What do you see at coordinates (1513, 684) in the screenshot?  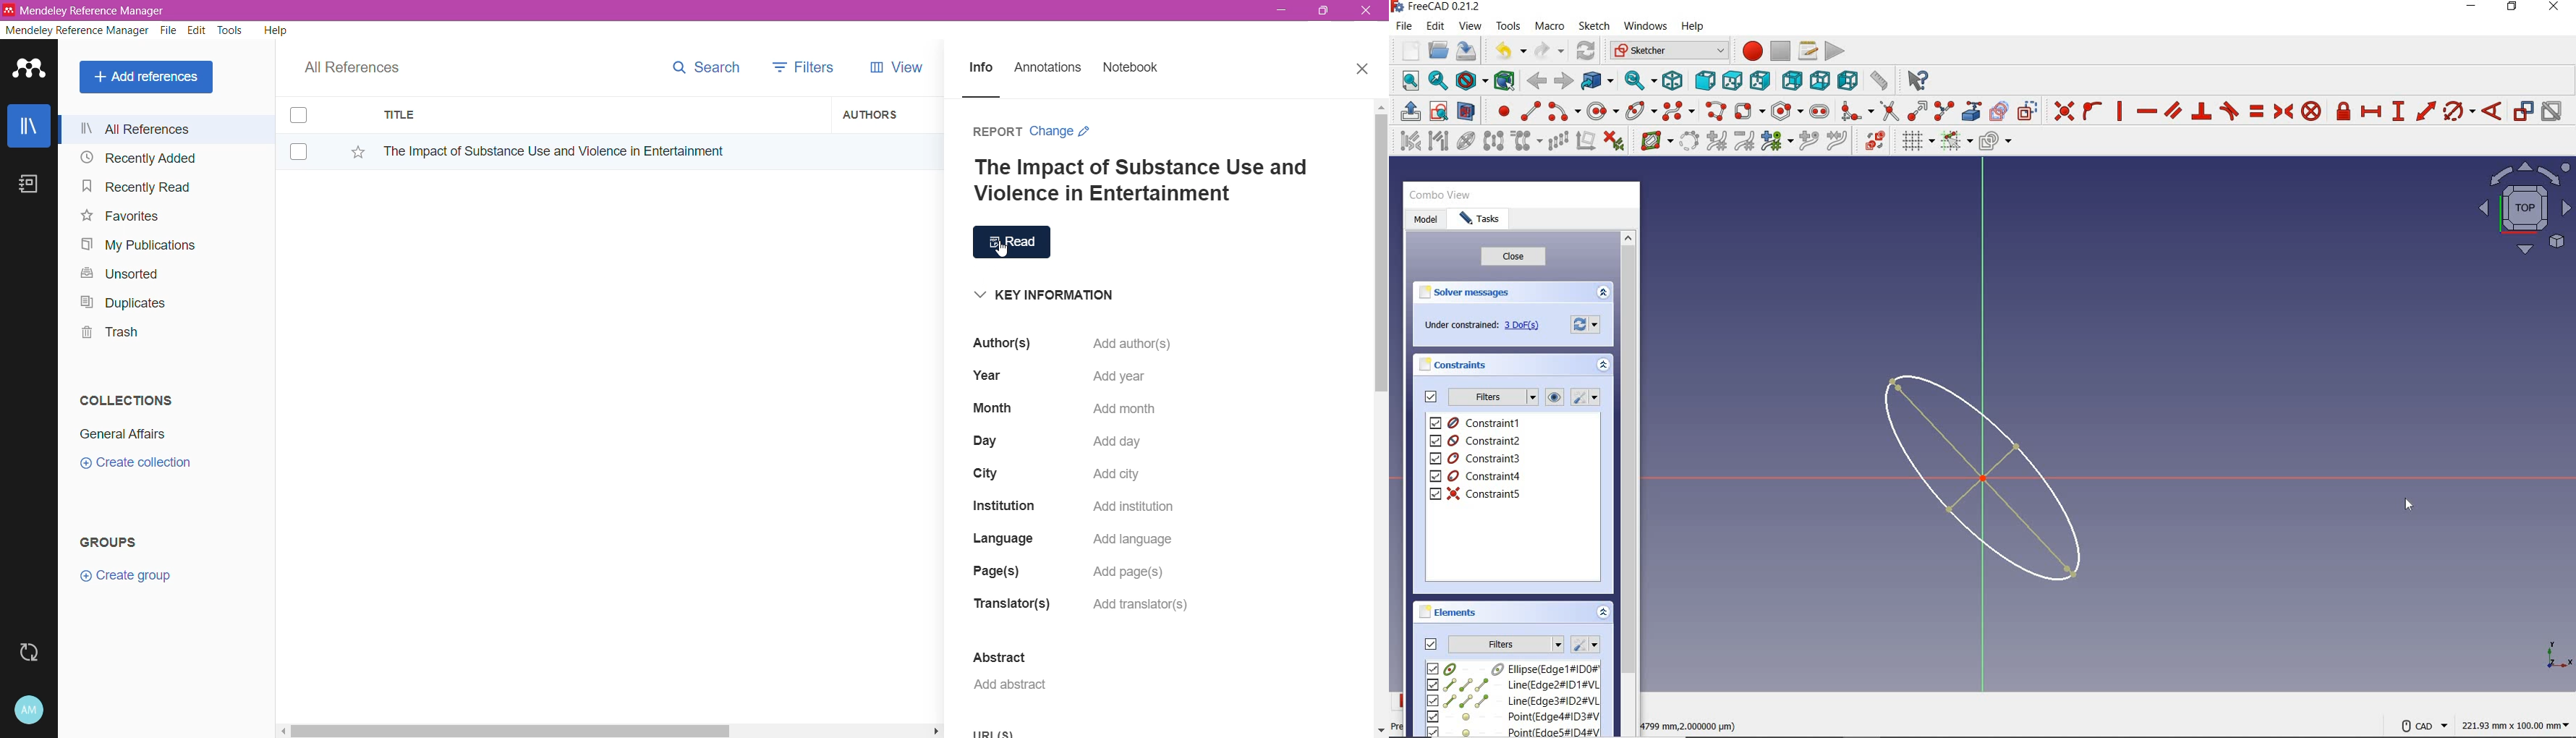 I see `element2` at bounding box center [1513, 684].